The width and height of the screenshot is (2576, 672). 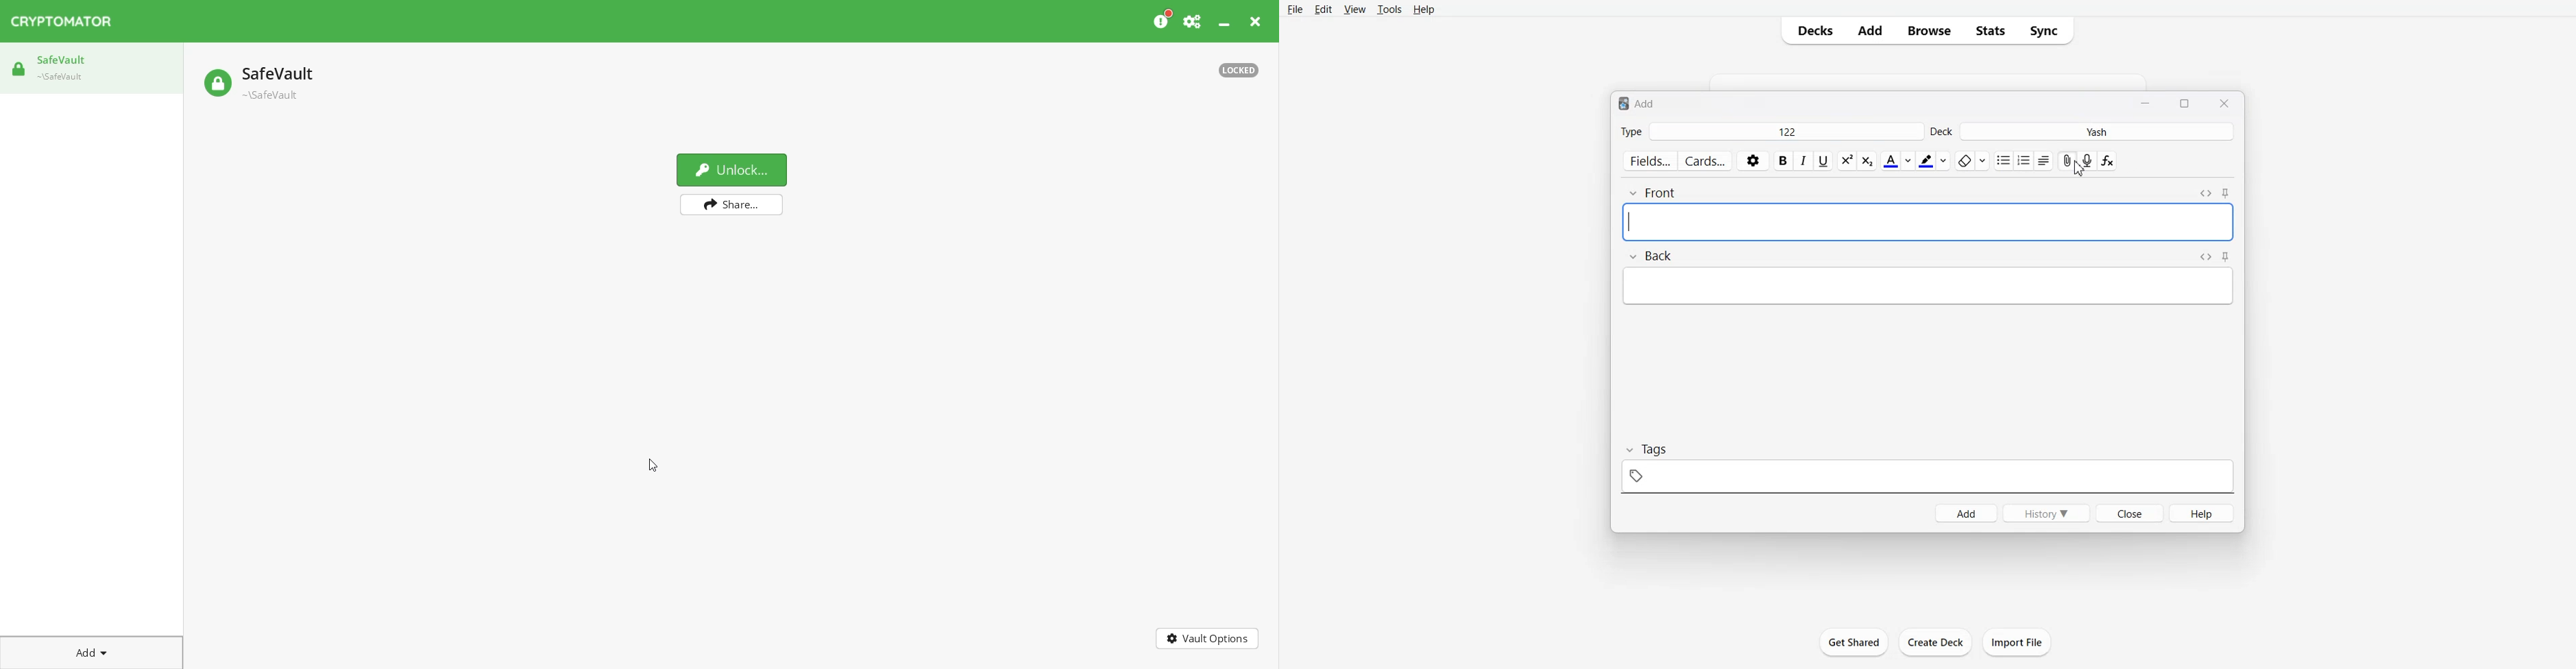 What do you see at coordinates (1324, 9) in the screenshot?
I see `Edit` at bounding box center [1324, 9].